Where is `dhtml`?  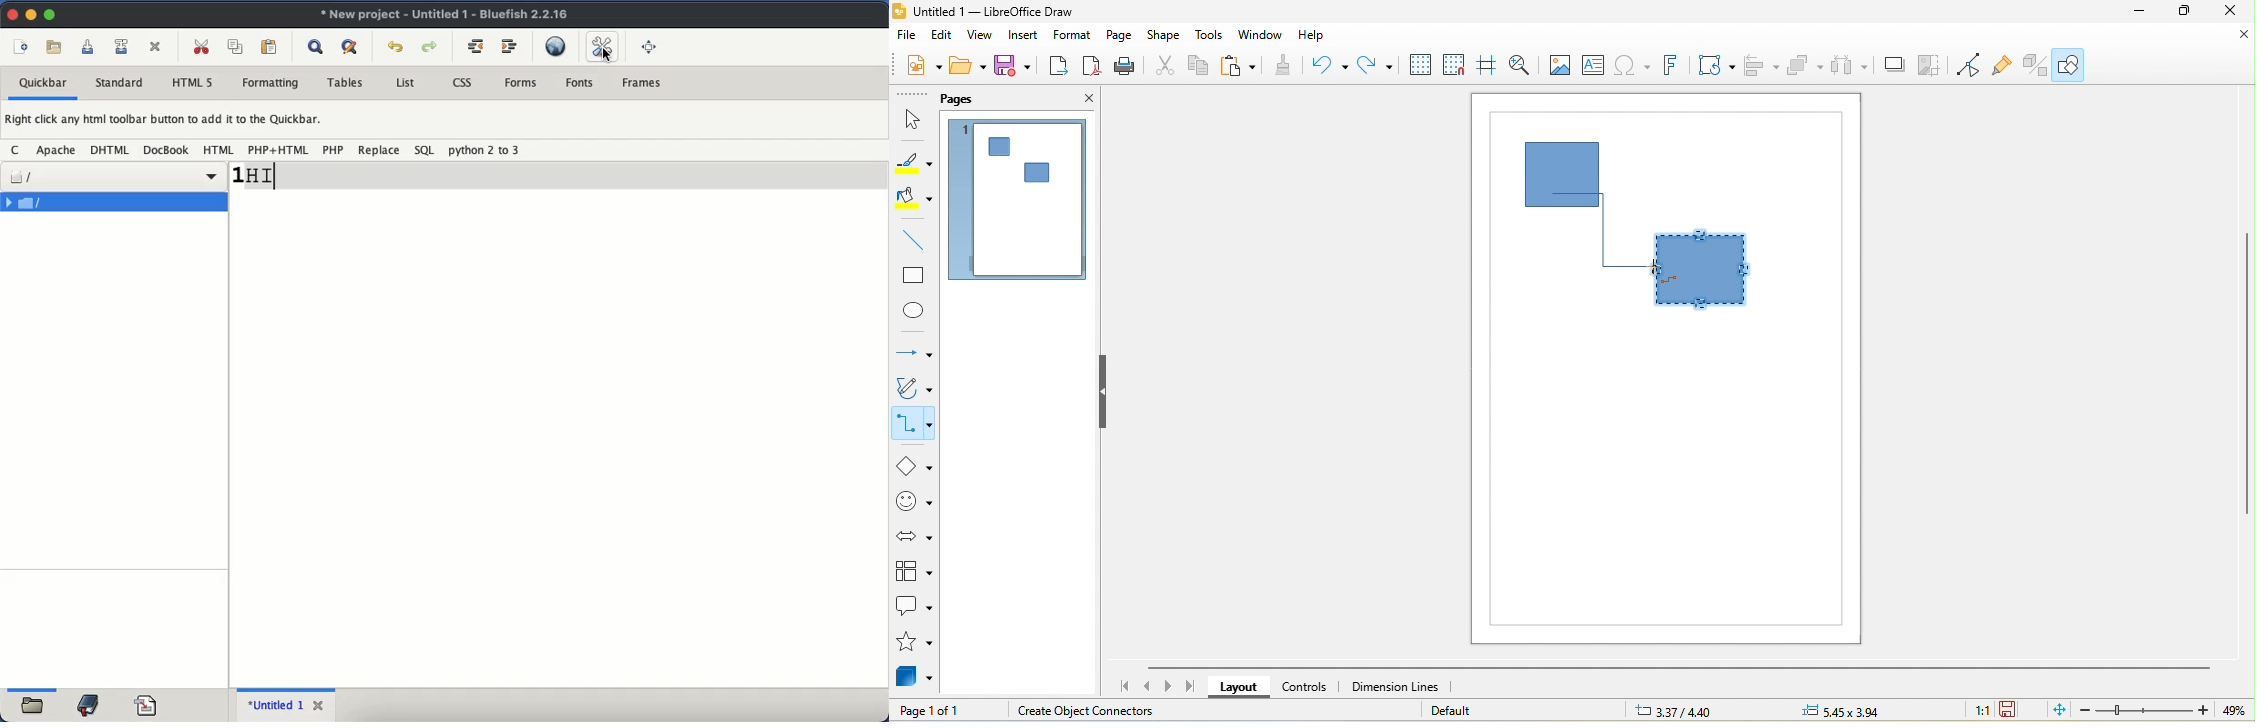
dhtml is located at coordinates (111, 151).